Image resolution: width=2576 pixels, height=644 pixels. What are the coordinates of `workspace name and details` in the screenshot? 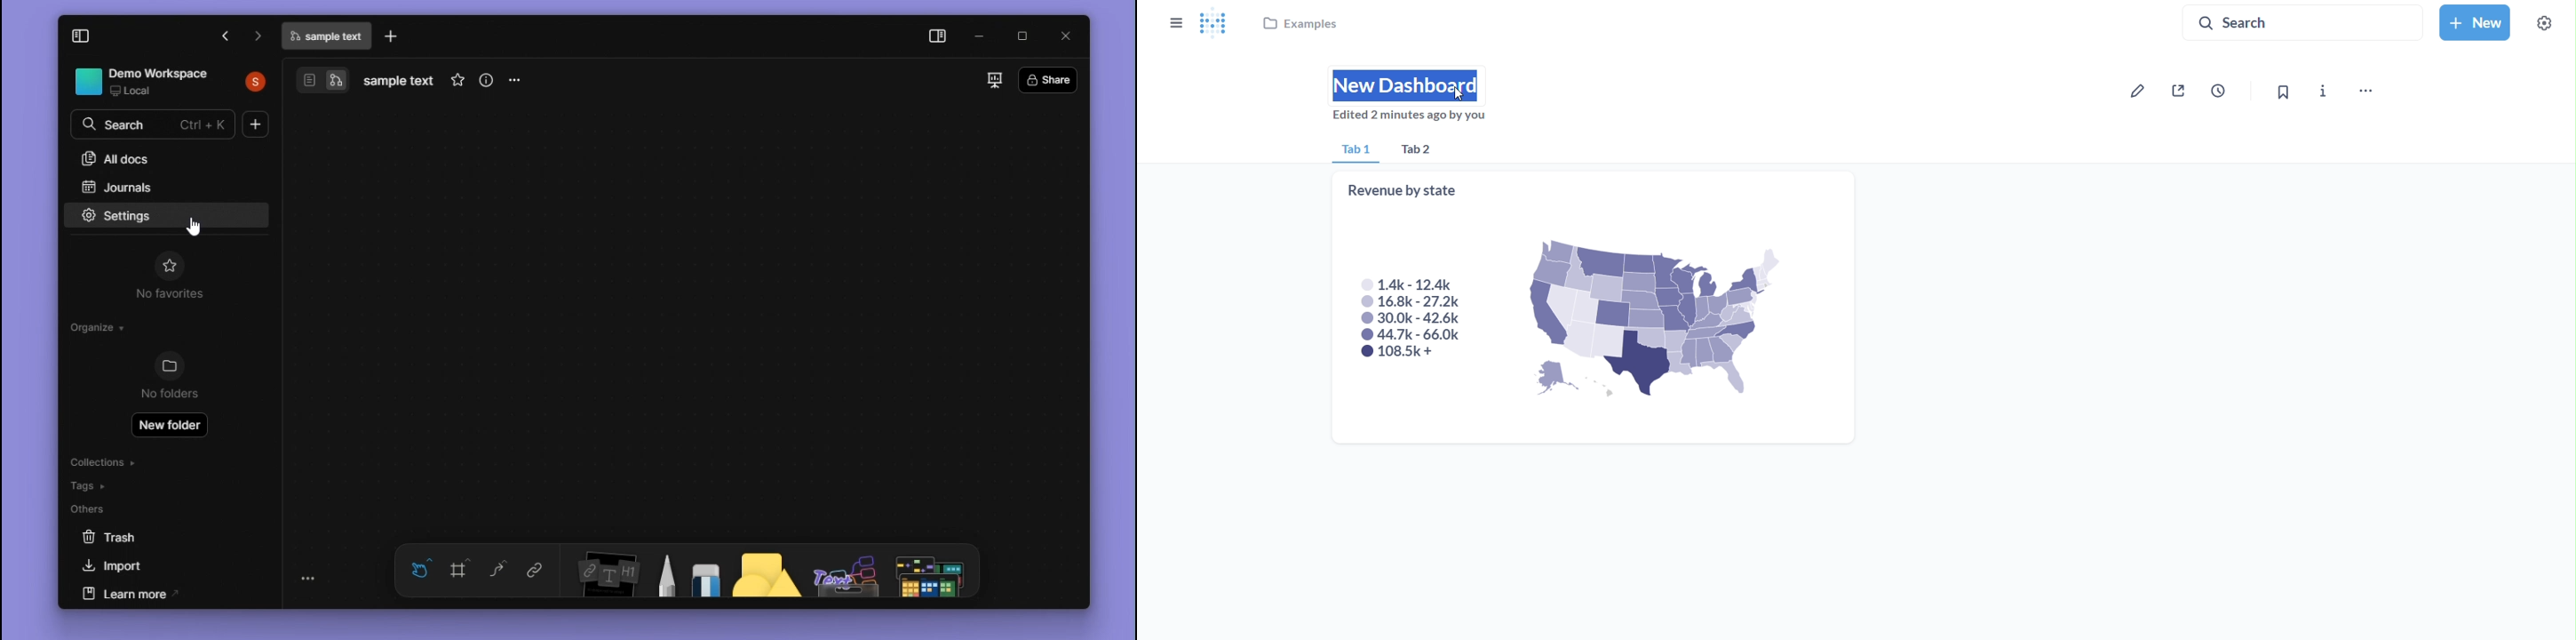 It's located at (144, 83).